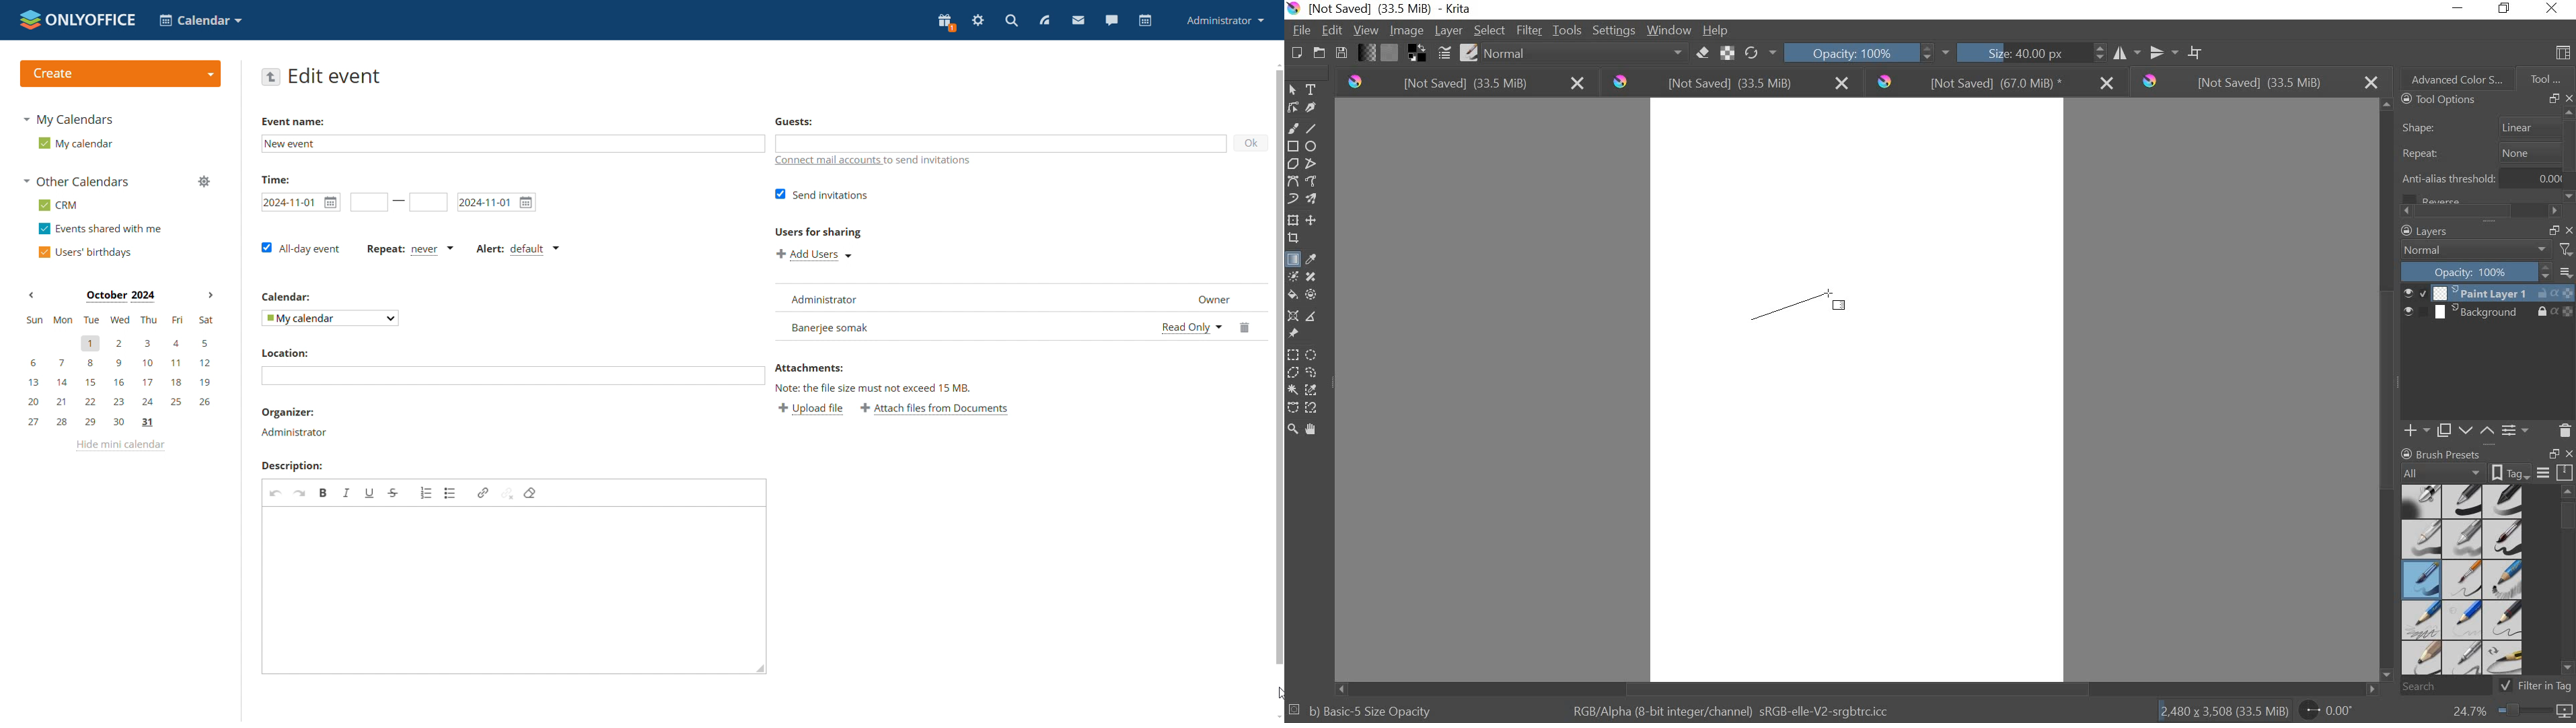 This screenshot has height=728, width=2576. What do you see at coordinates (1013, 296) in the screenshot?
I see `list of guests` at bounding box center [1013, 296].